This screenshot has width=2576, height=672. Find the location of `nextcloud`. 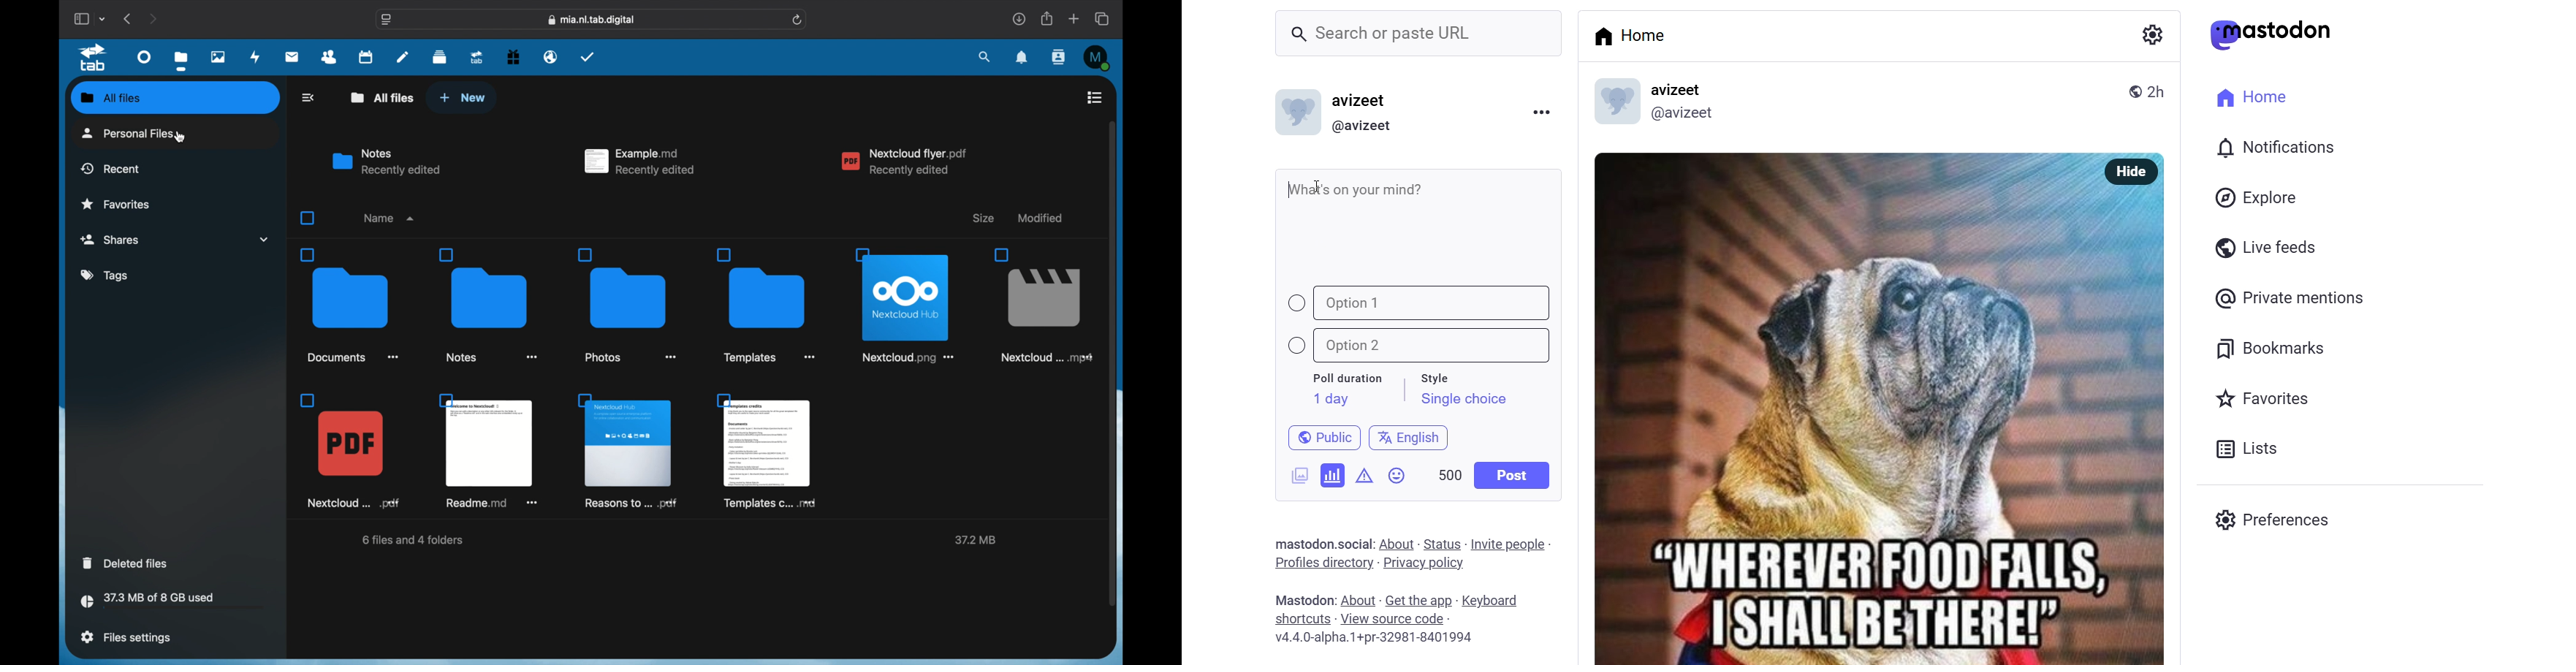

nextcloud is located at coordinates (905, 162).